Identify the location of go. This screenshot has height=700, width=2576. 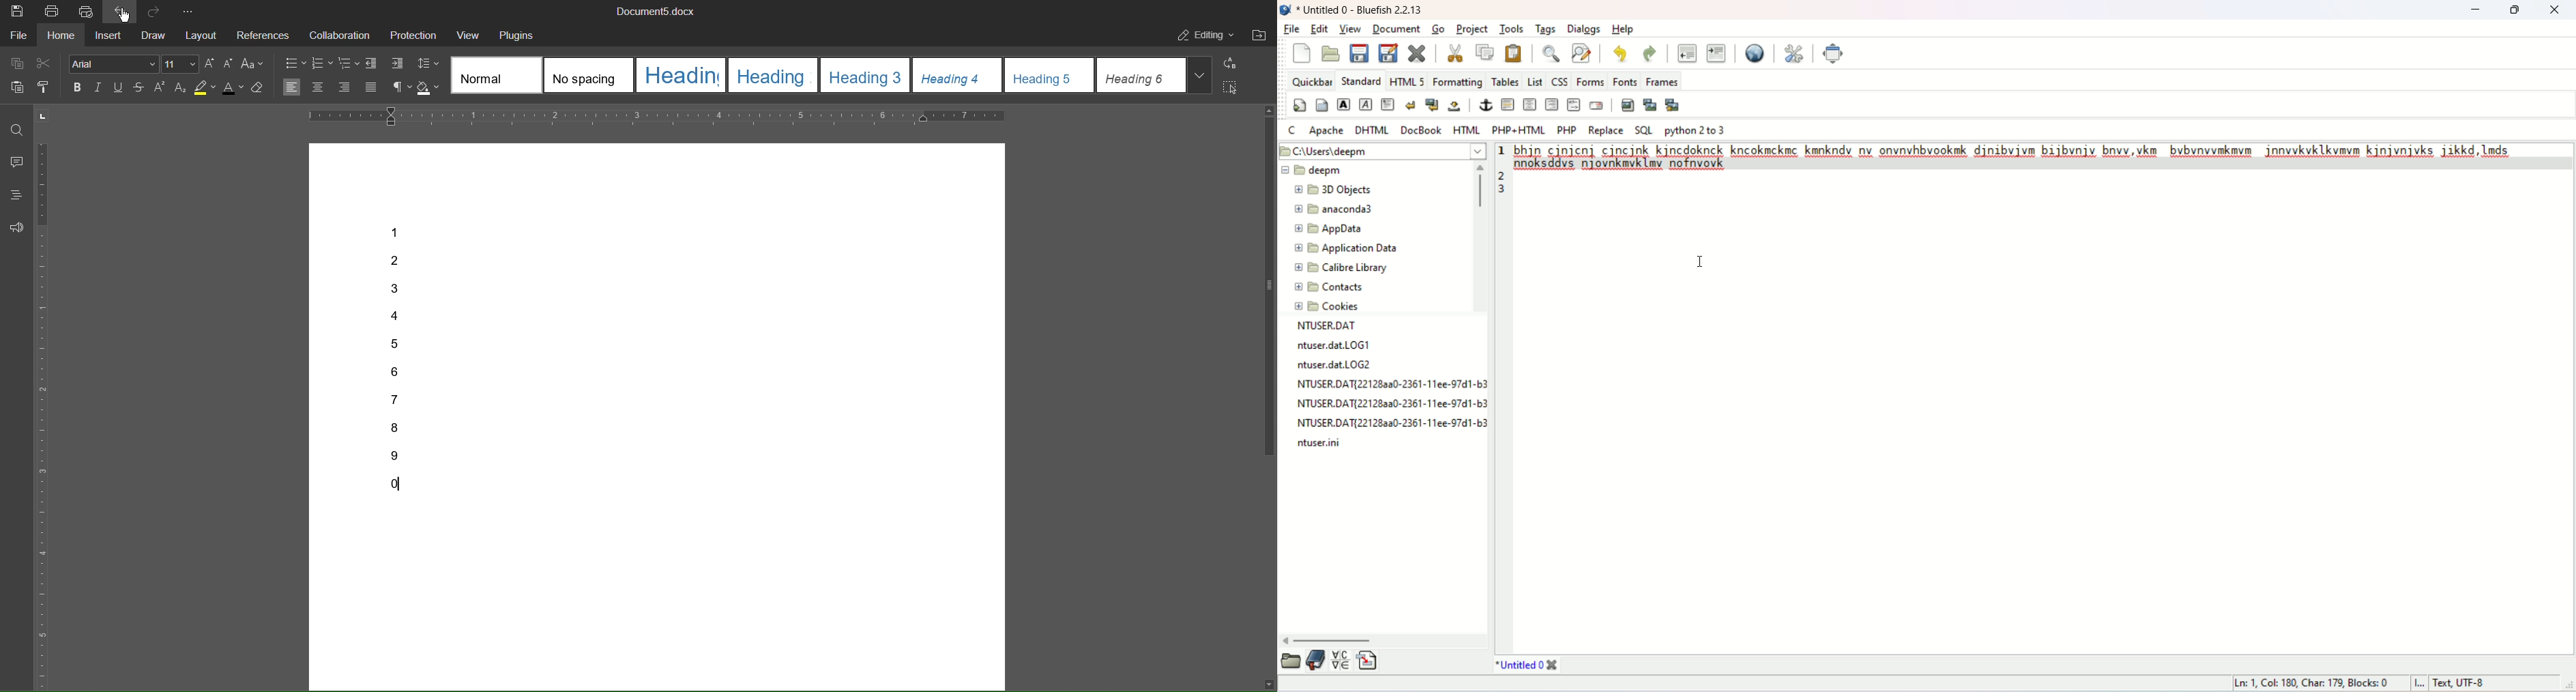
(1441, 29).